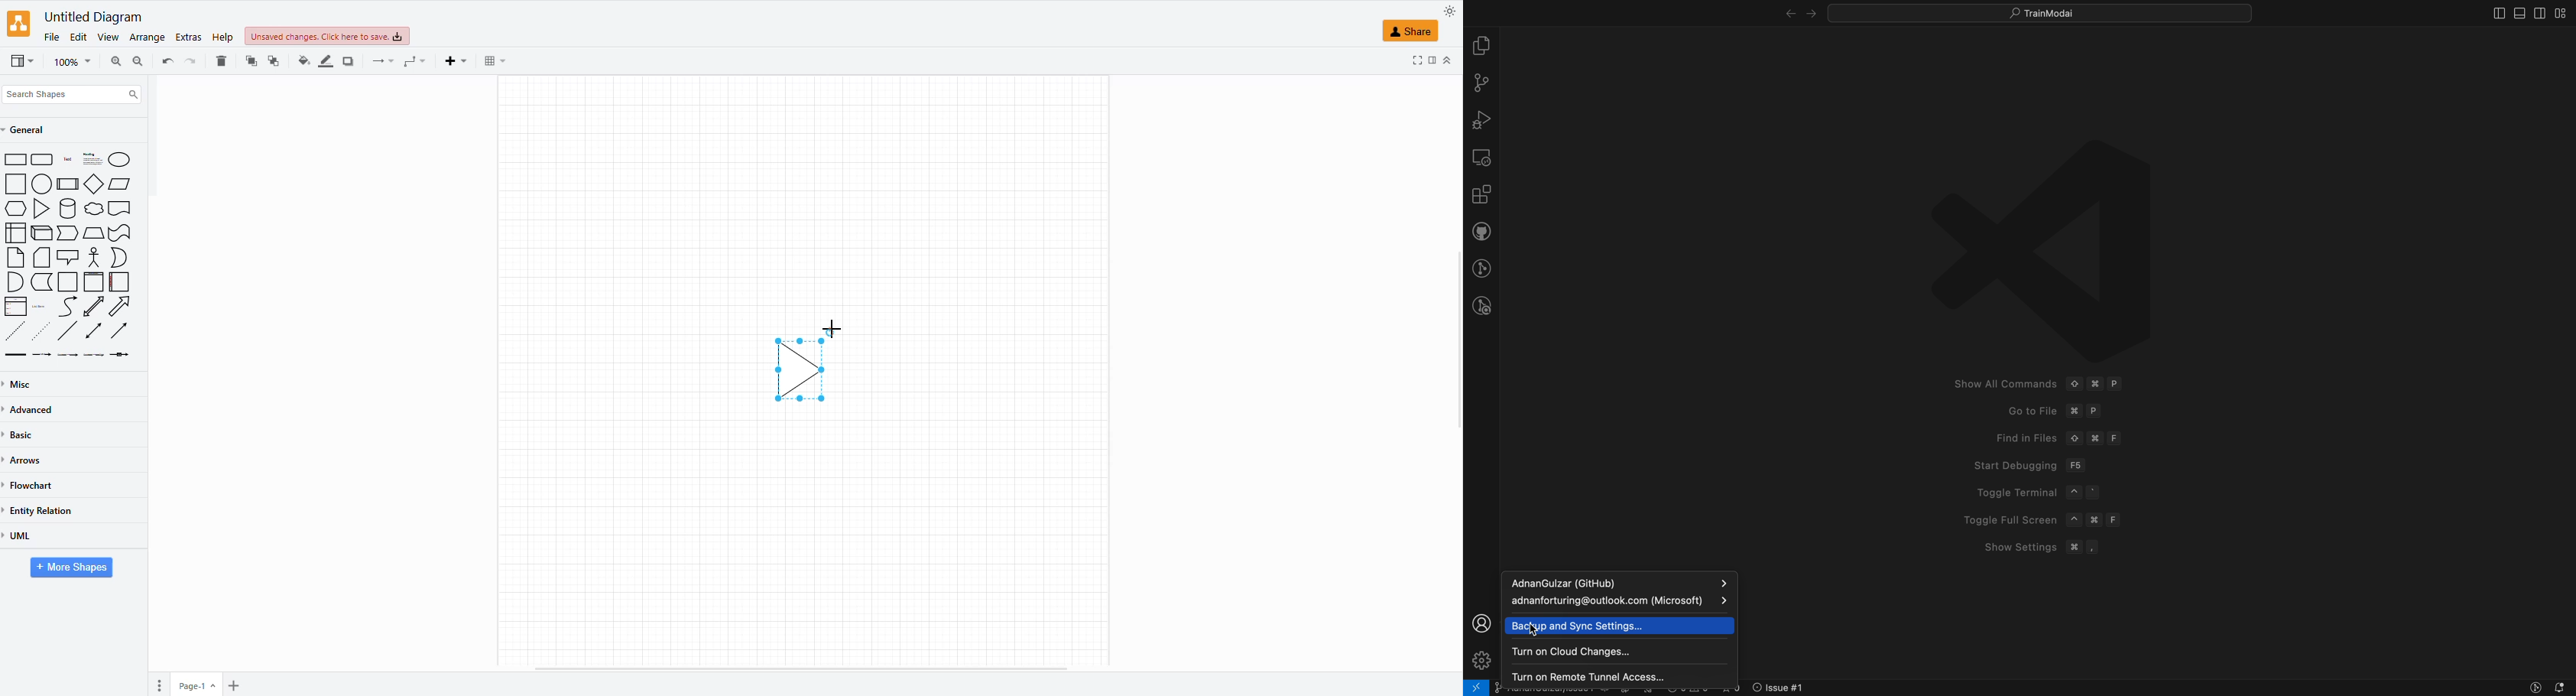  What do you see at coordinates (15, 330) in the screenshot?
I see `Close Dotted Arrow` at bounding box center [15, 330].